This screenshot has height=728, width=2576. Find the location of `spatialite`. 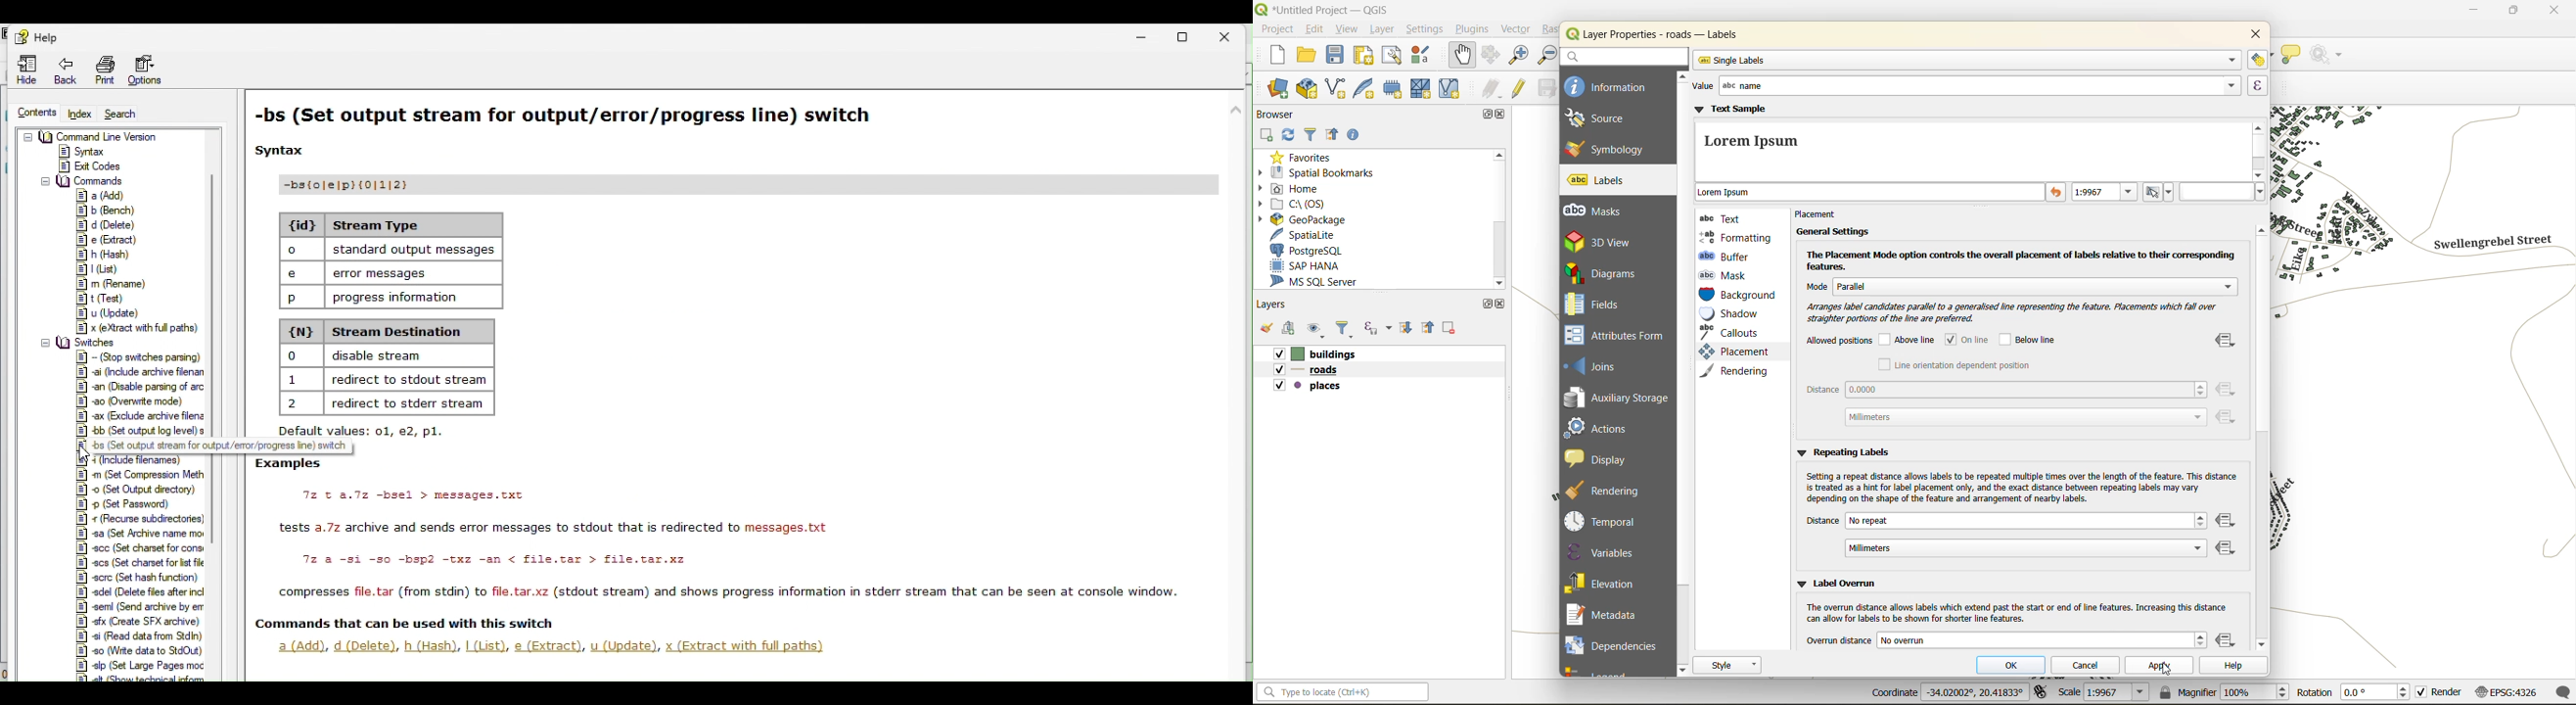

spatialite is located at coordinates (1304, 236).